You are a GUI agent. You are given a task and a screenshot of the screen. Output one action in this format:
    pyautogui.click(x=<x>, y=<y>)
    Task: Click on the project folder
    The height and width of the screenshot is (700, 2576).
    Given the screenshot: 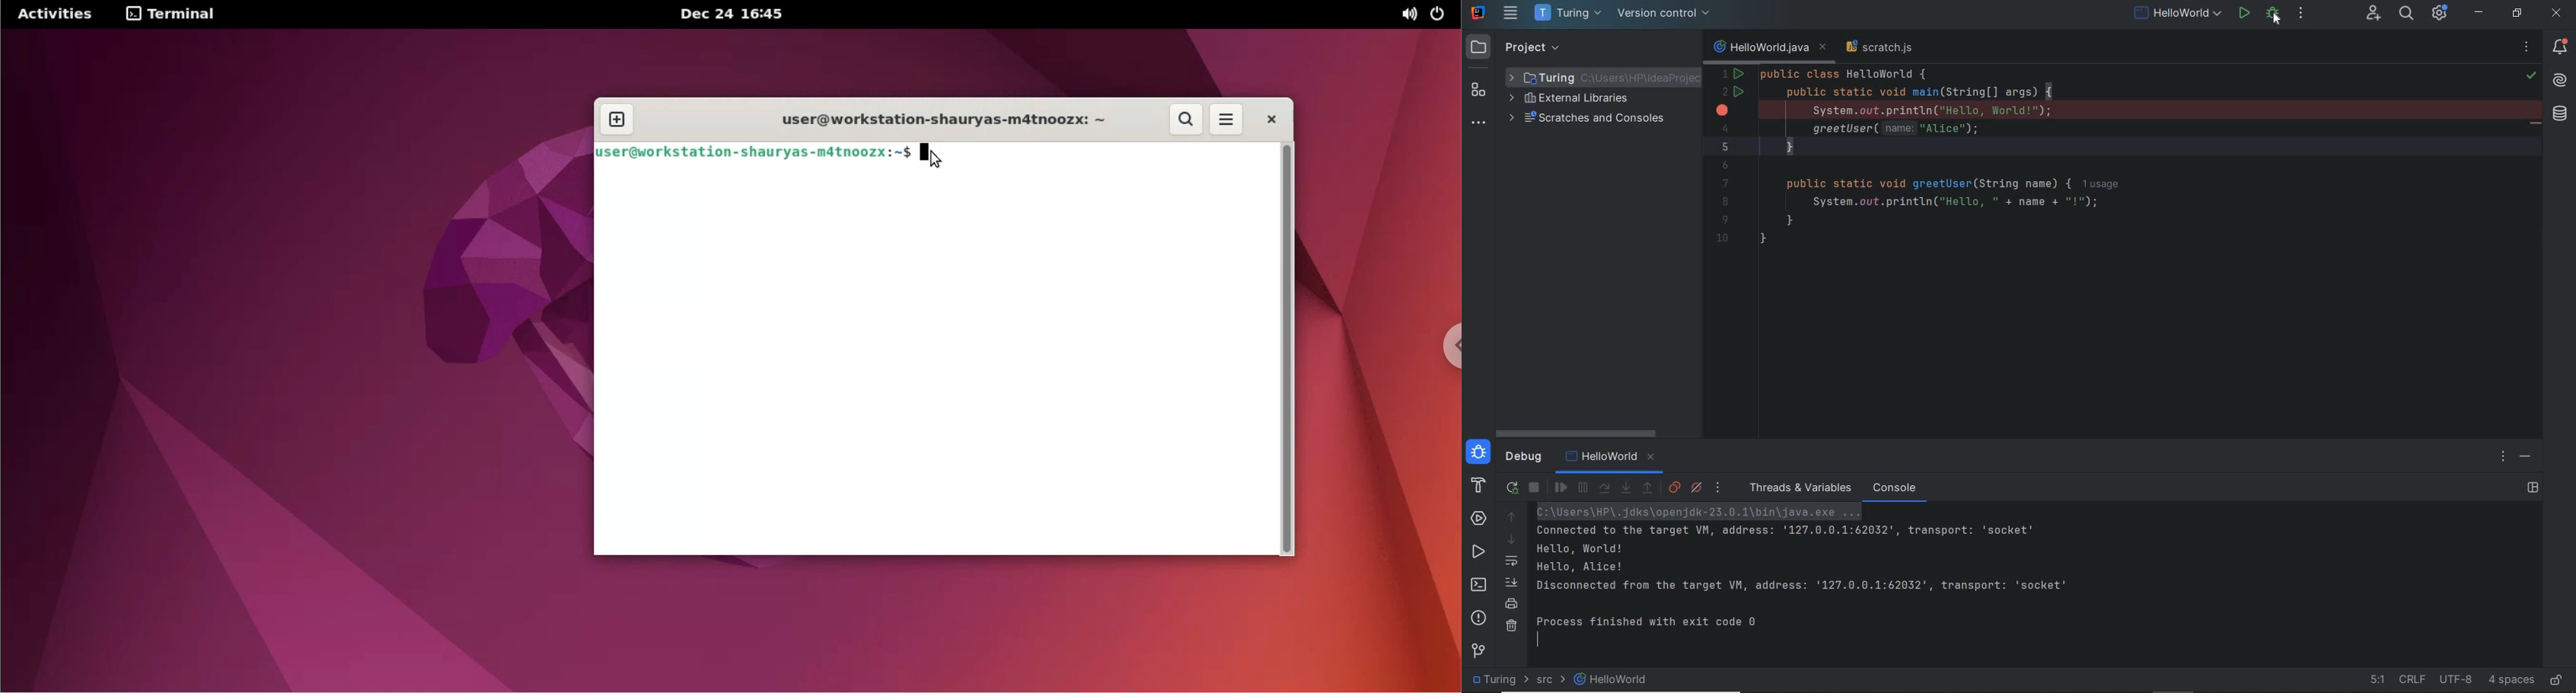 What is the action you would take?
    pyautogui.click(x=1602, y=76)
    